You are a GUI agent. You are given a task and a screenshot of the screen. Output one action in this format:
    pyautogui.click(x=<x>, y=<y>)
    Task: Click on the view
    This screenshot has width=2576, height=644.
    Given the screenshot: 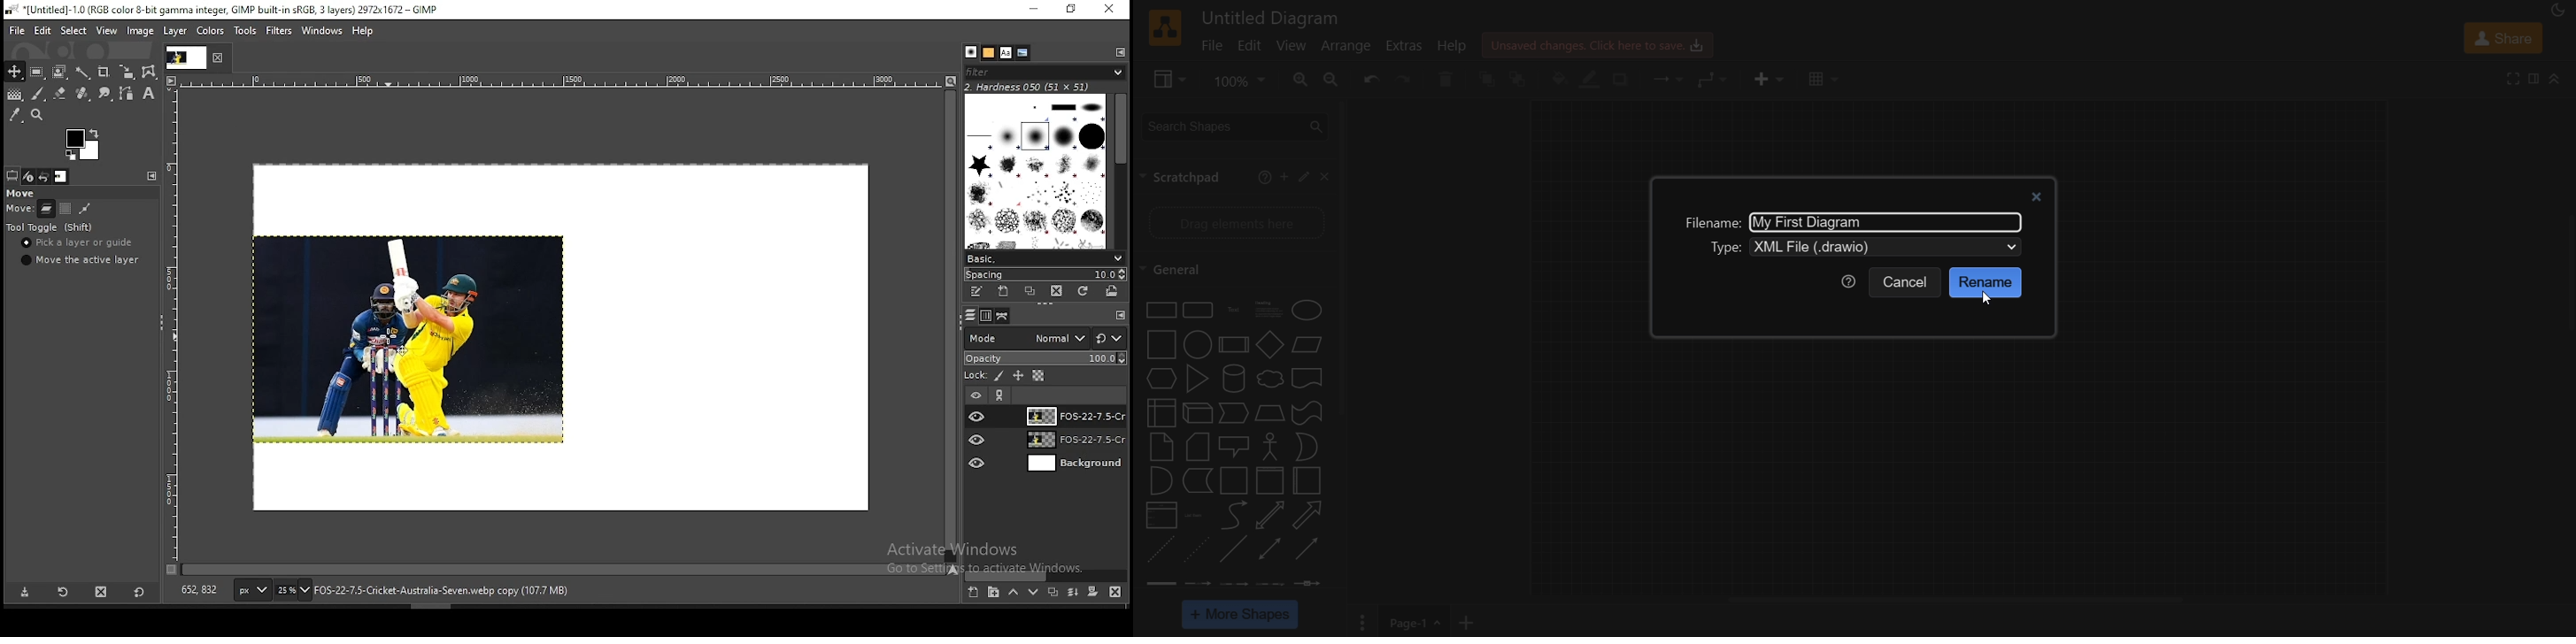 What is the action you would take?
    pyautogui.click(x=1293, y=47)
    